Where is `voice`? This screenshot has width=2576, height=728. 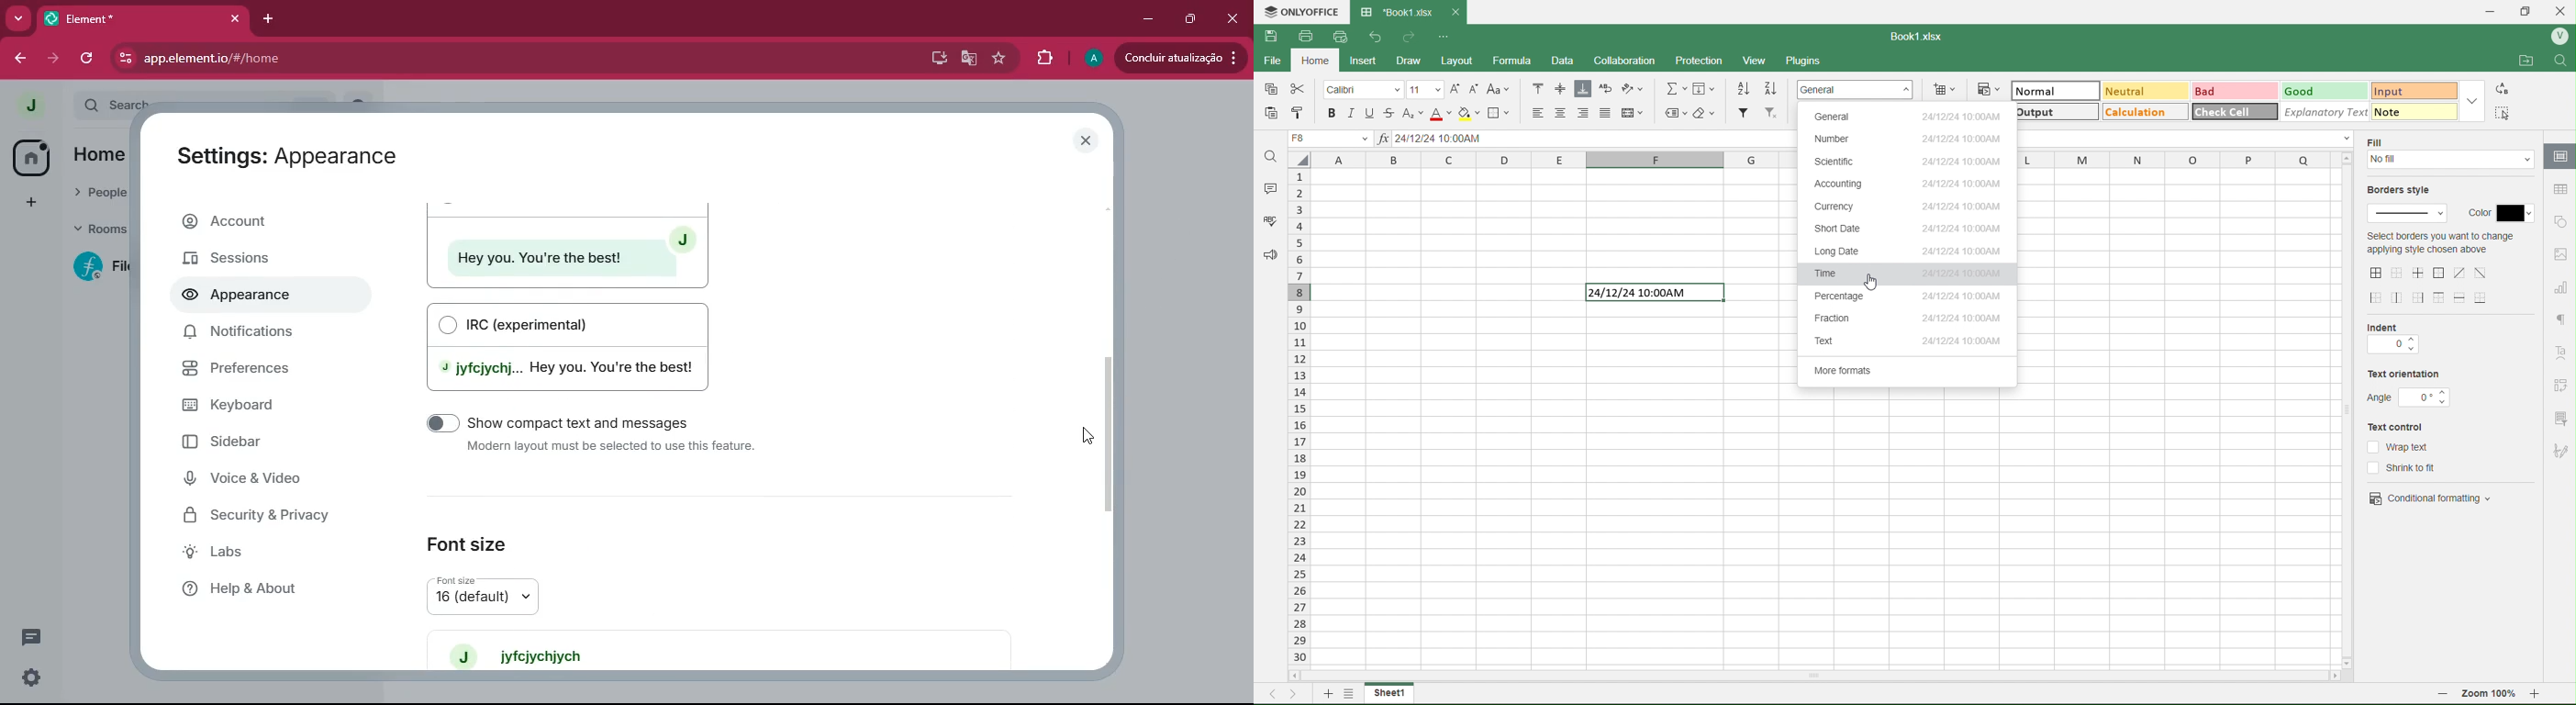 voice is located at coordinates (262, 481).